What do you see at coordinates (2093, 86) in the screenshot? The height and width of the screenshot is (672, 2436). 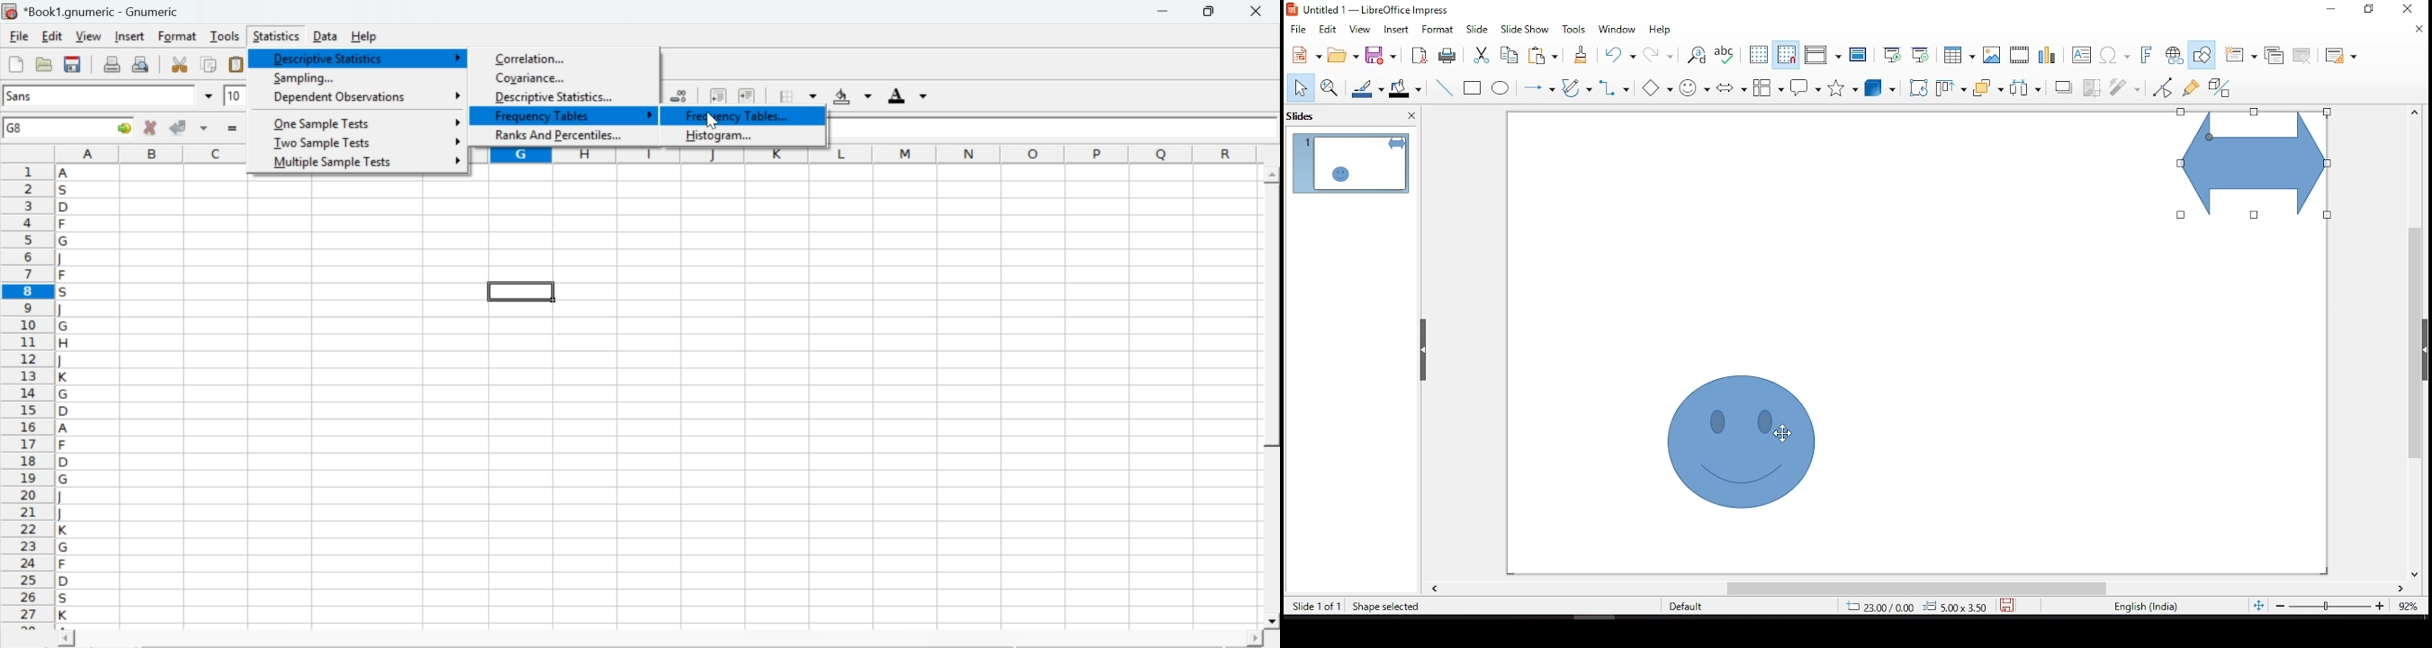 I see `crop image` at bounding box center [2093, 86].